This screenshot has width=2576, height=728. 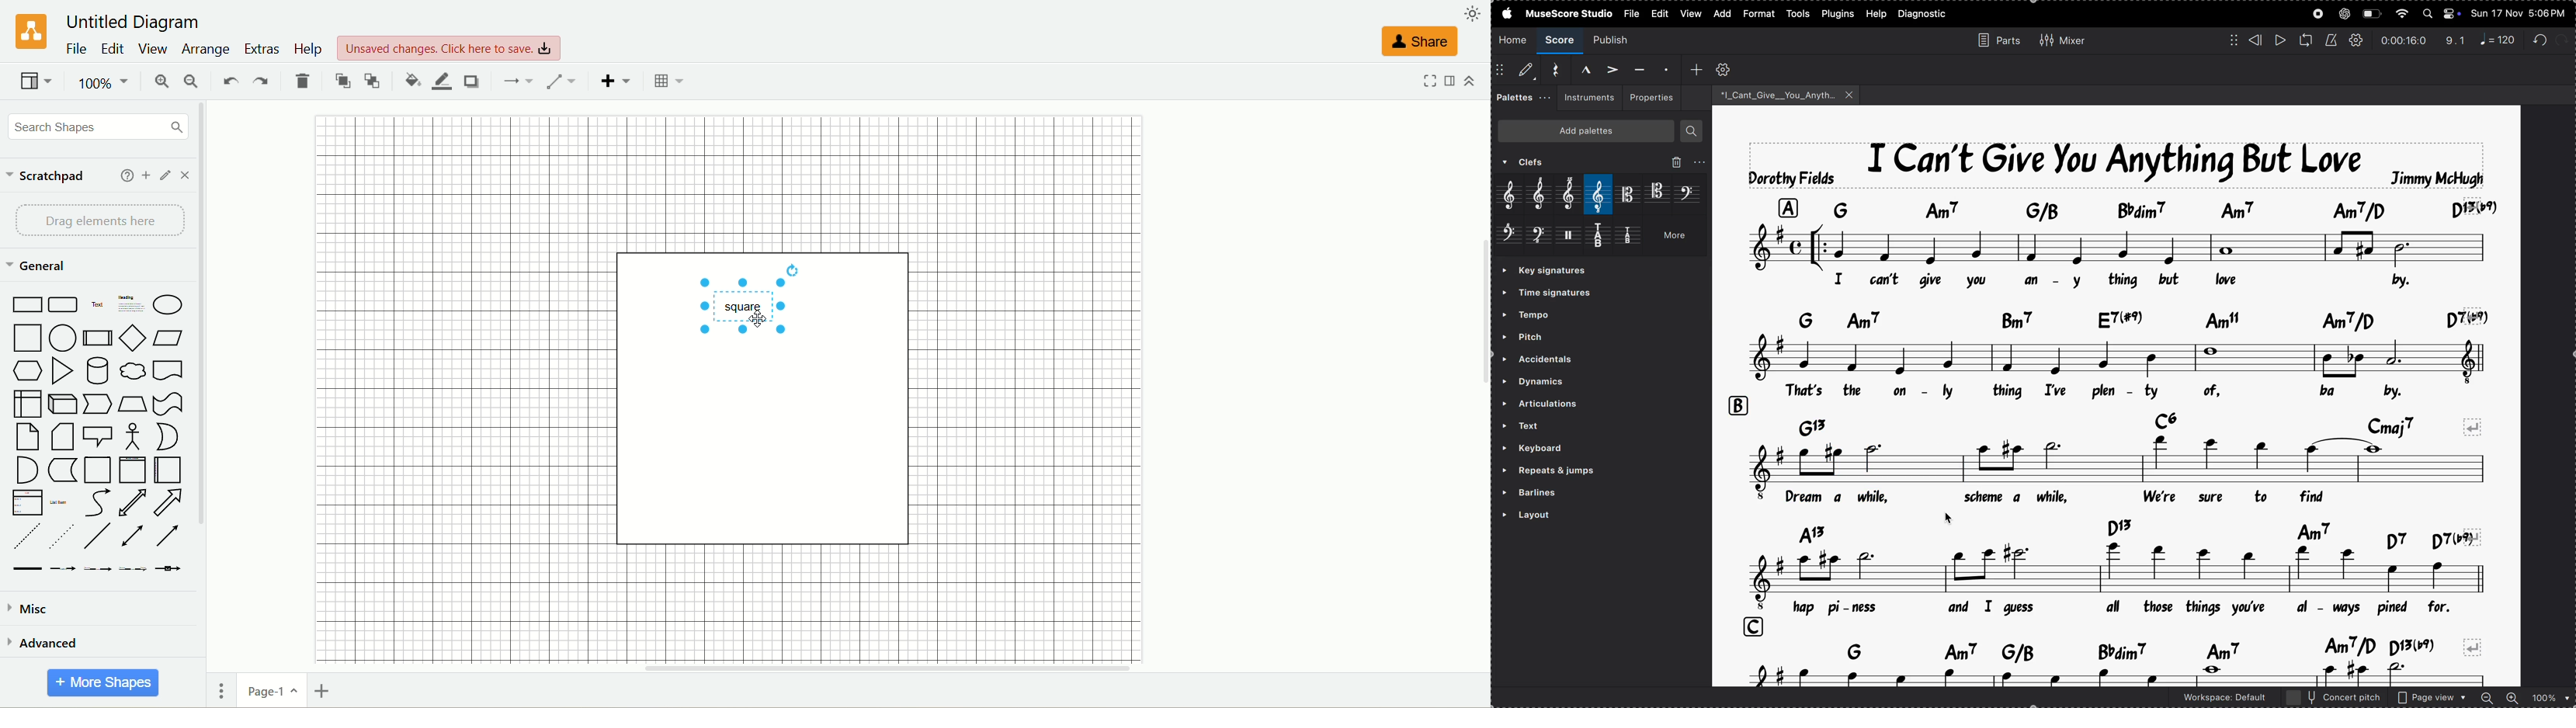 I want to click on key notes, so click(x=2120, y=648).